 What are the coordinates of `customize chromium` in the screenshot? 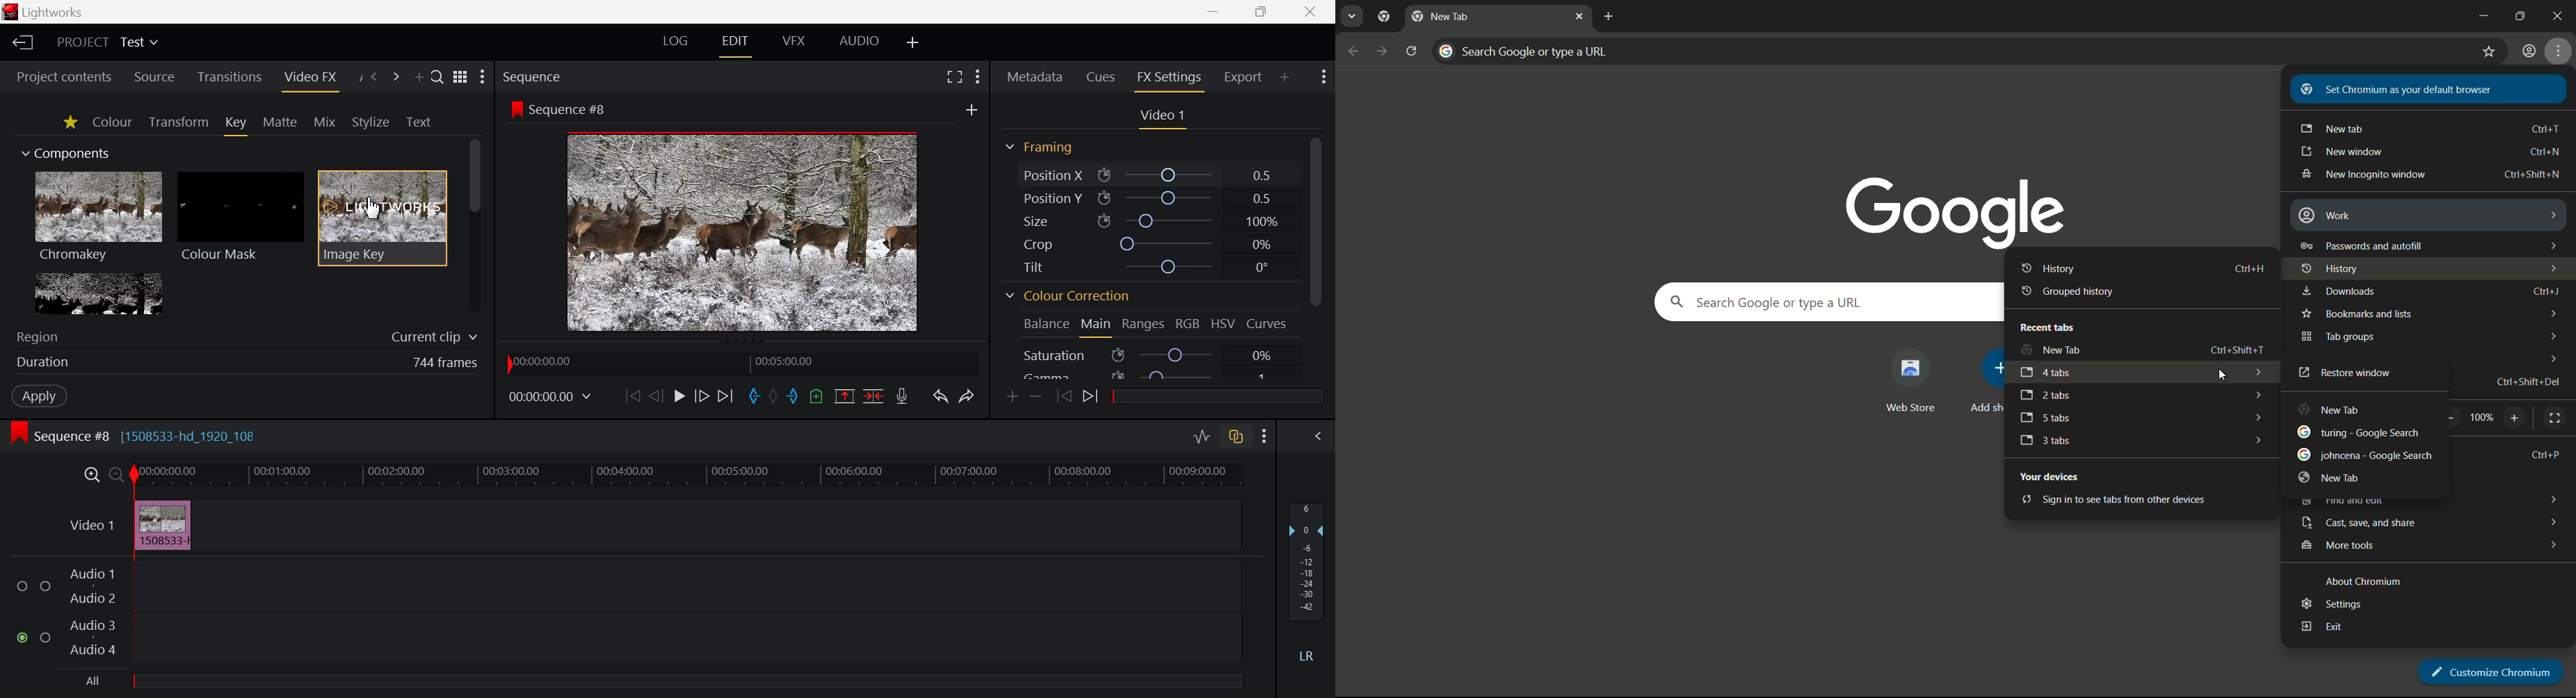 It's located at (2488, 668).